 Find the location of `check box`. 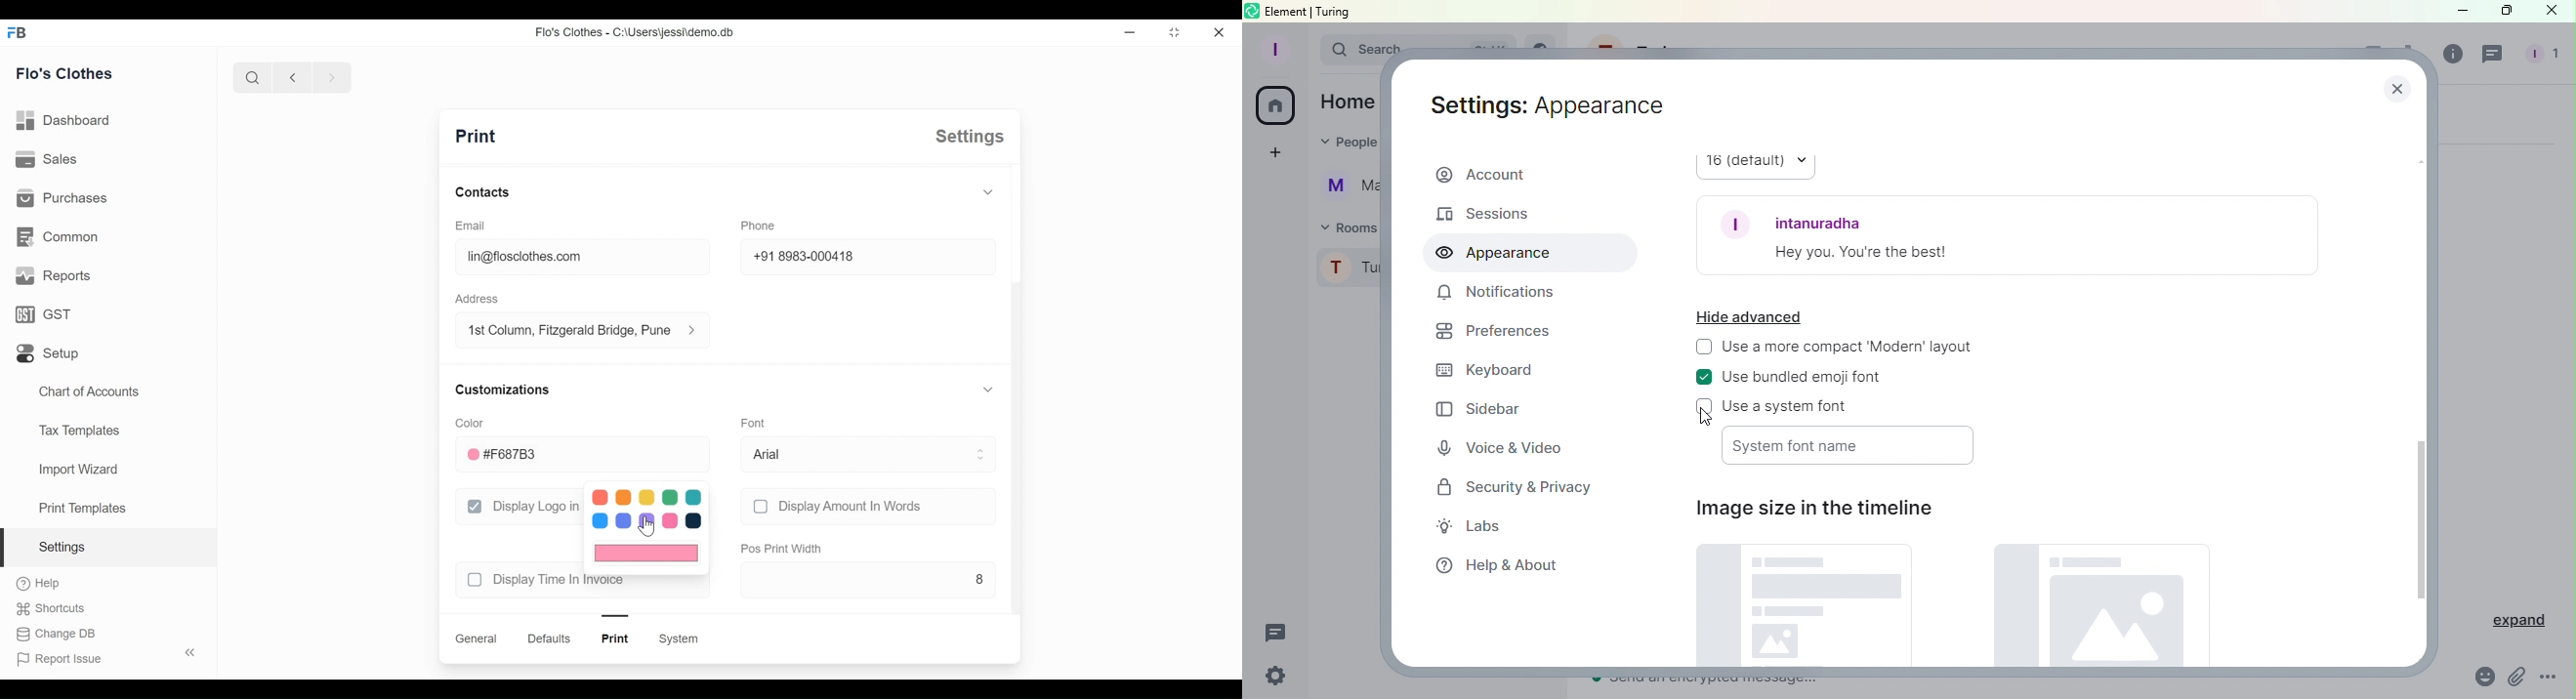

check box is located at coordinates (1700, 405).